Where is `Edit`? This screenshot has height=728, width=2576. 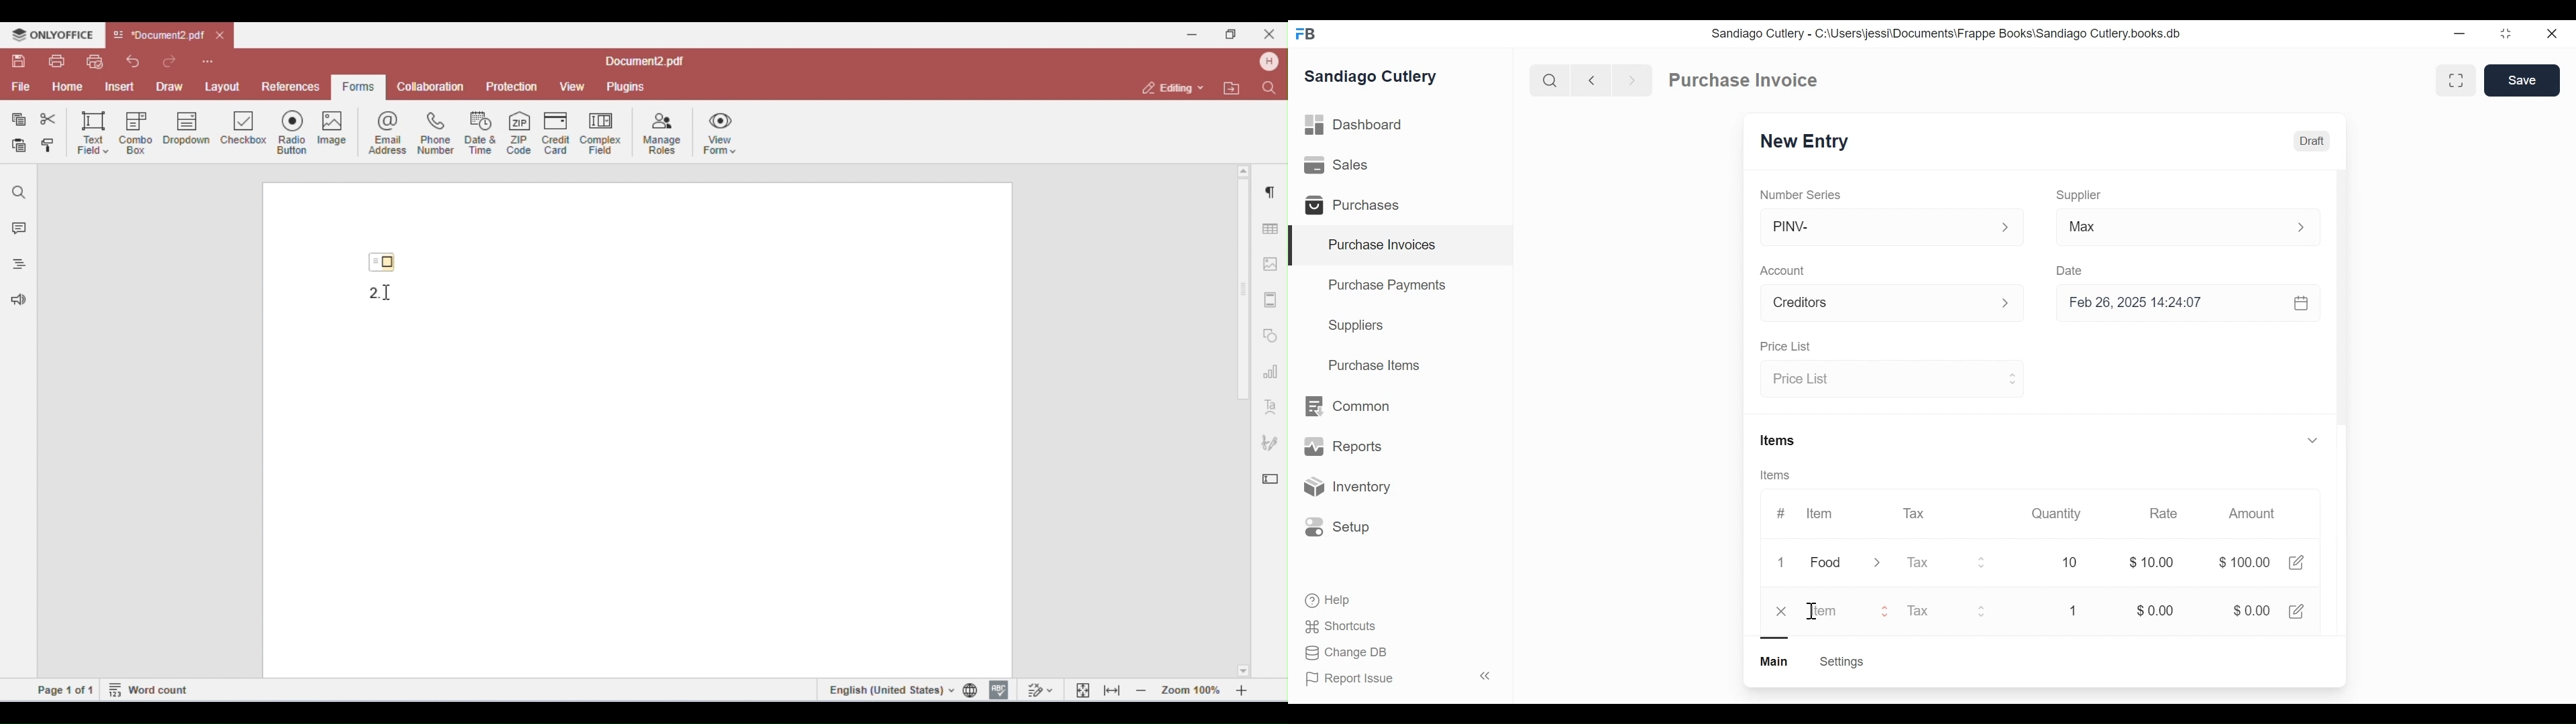
Edit is located at coordinates (2300, 610).